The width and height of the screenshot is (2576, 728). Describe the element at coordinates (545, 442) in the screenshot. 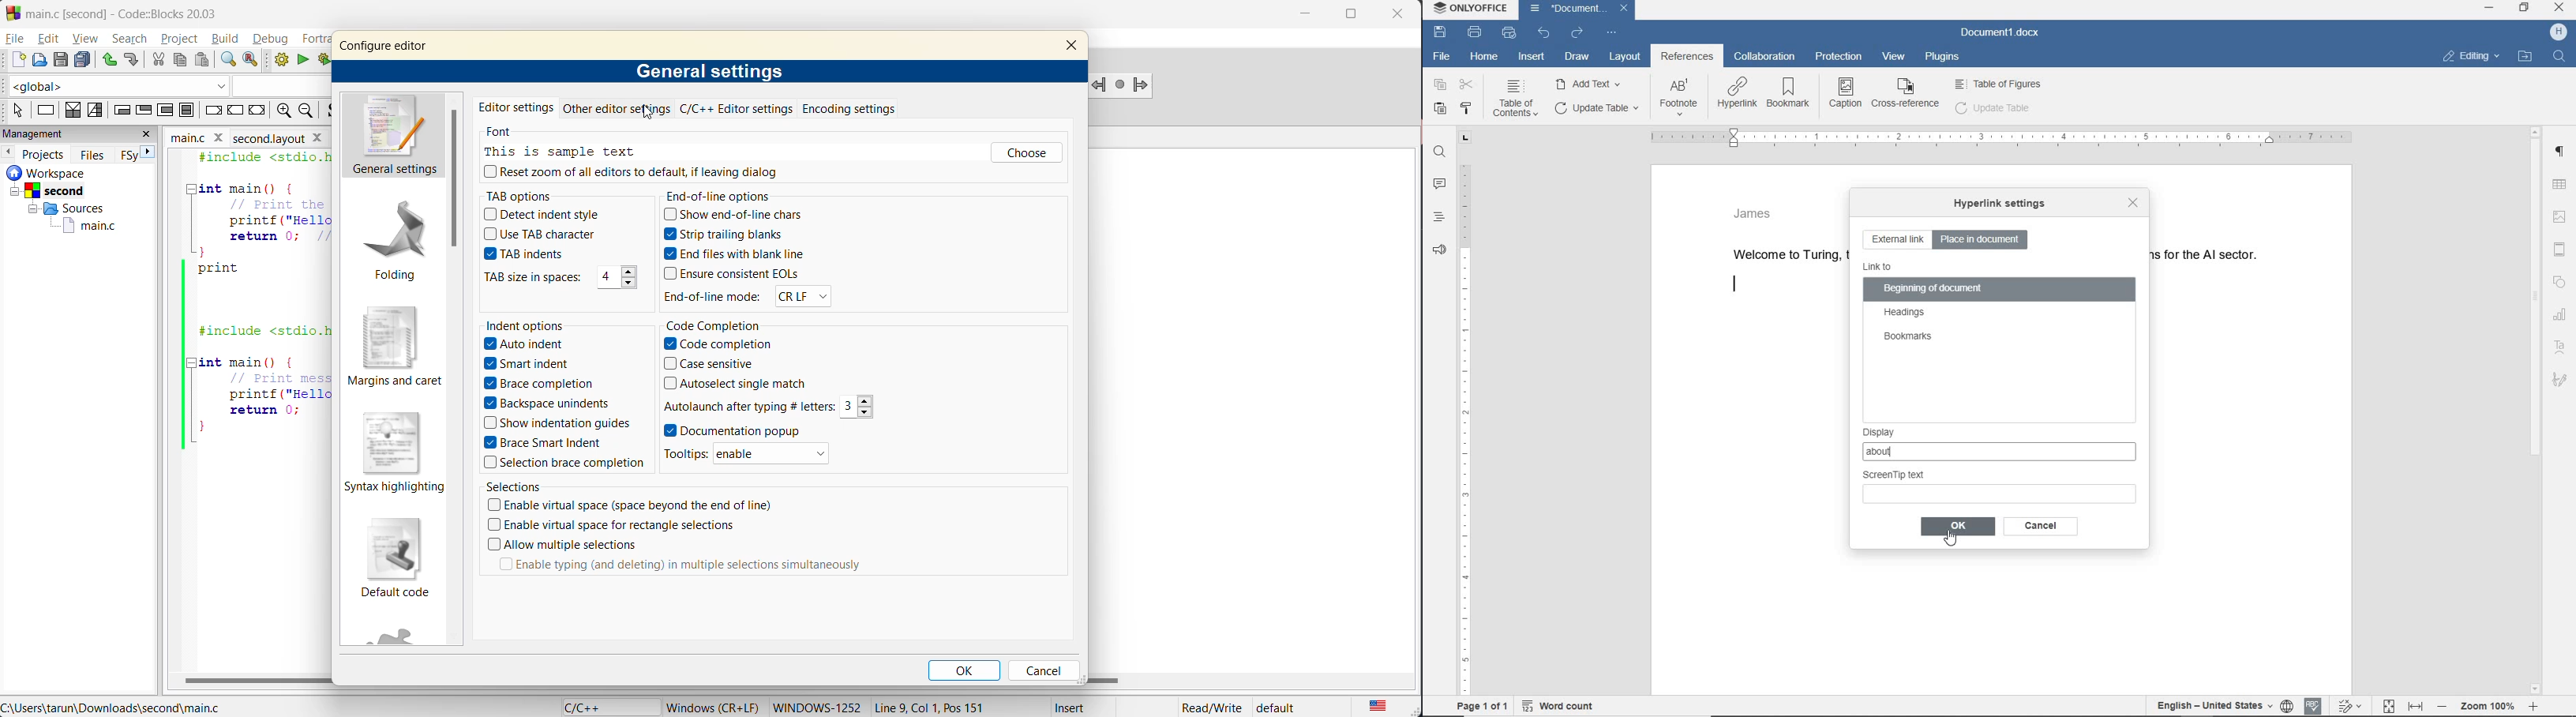

I see `Brace Smart indent` at that location.